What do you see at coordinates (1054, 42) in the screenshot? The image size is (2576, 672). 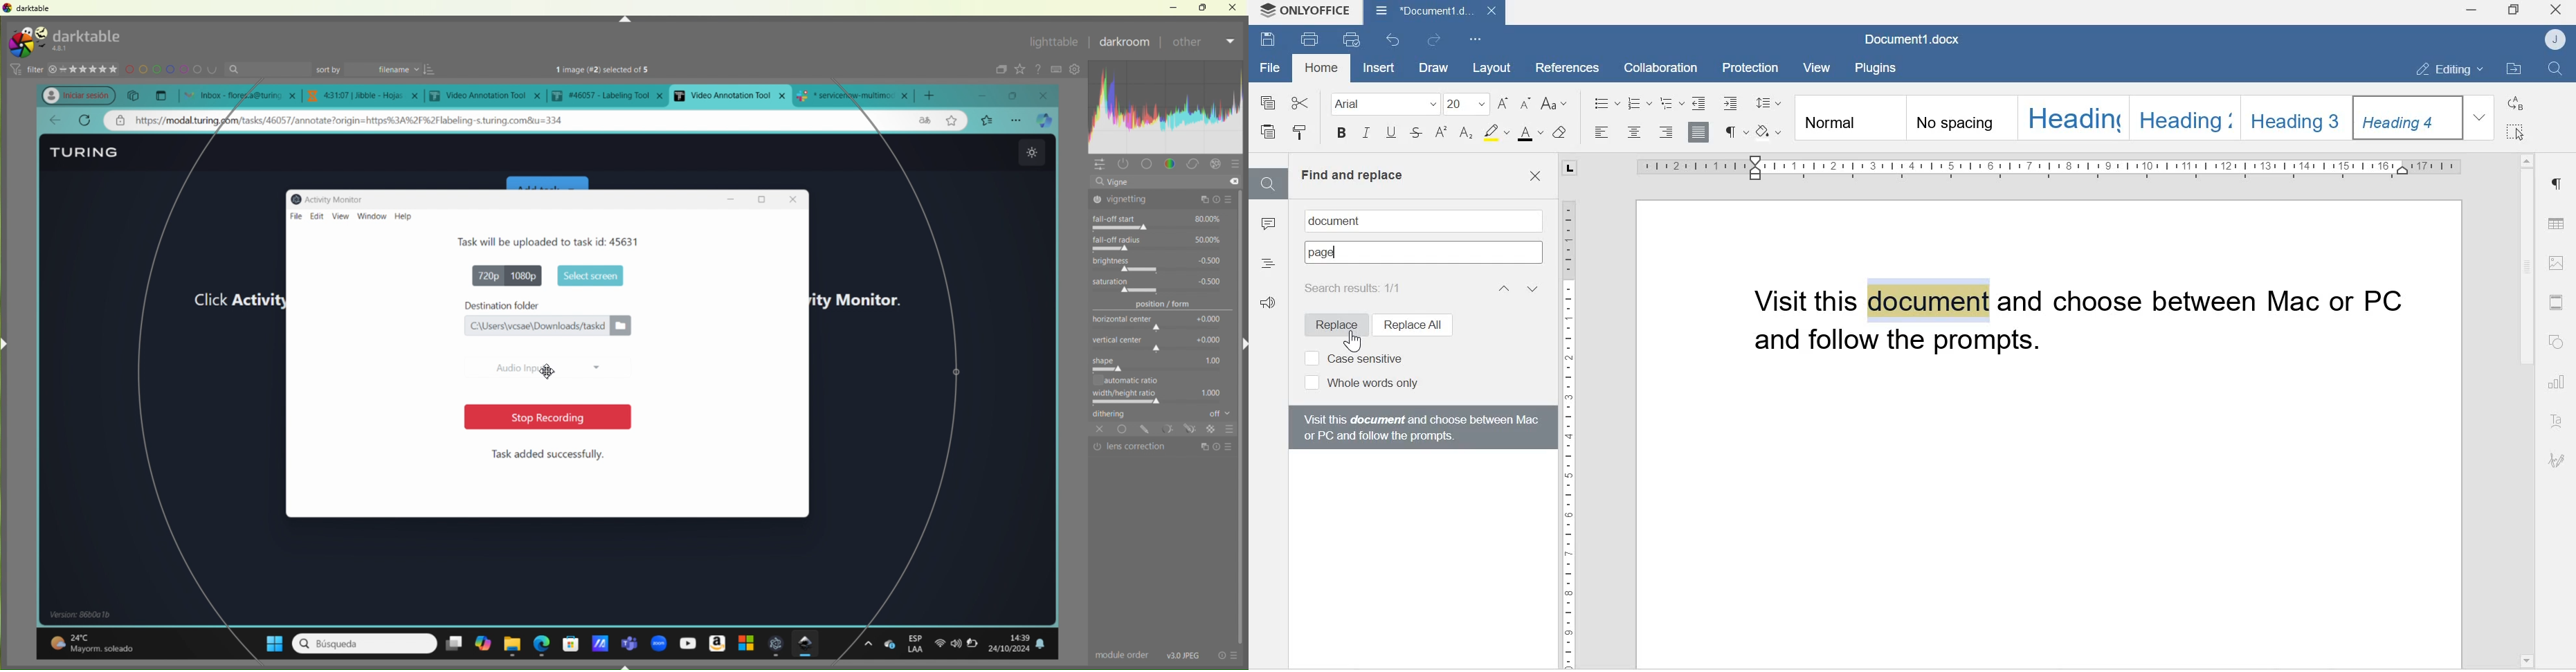 I see `lightable` at bounding box center [1054, 42].